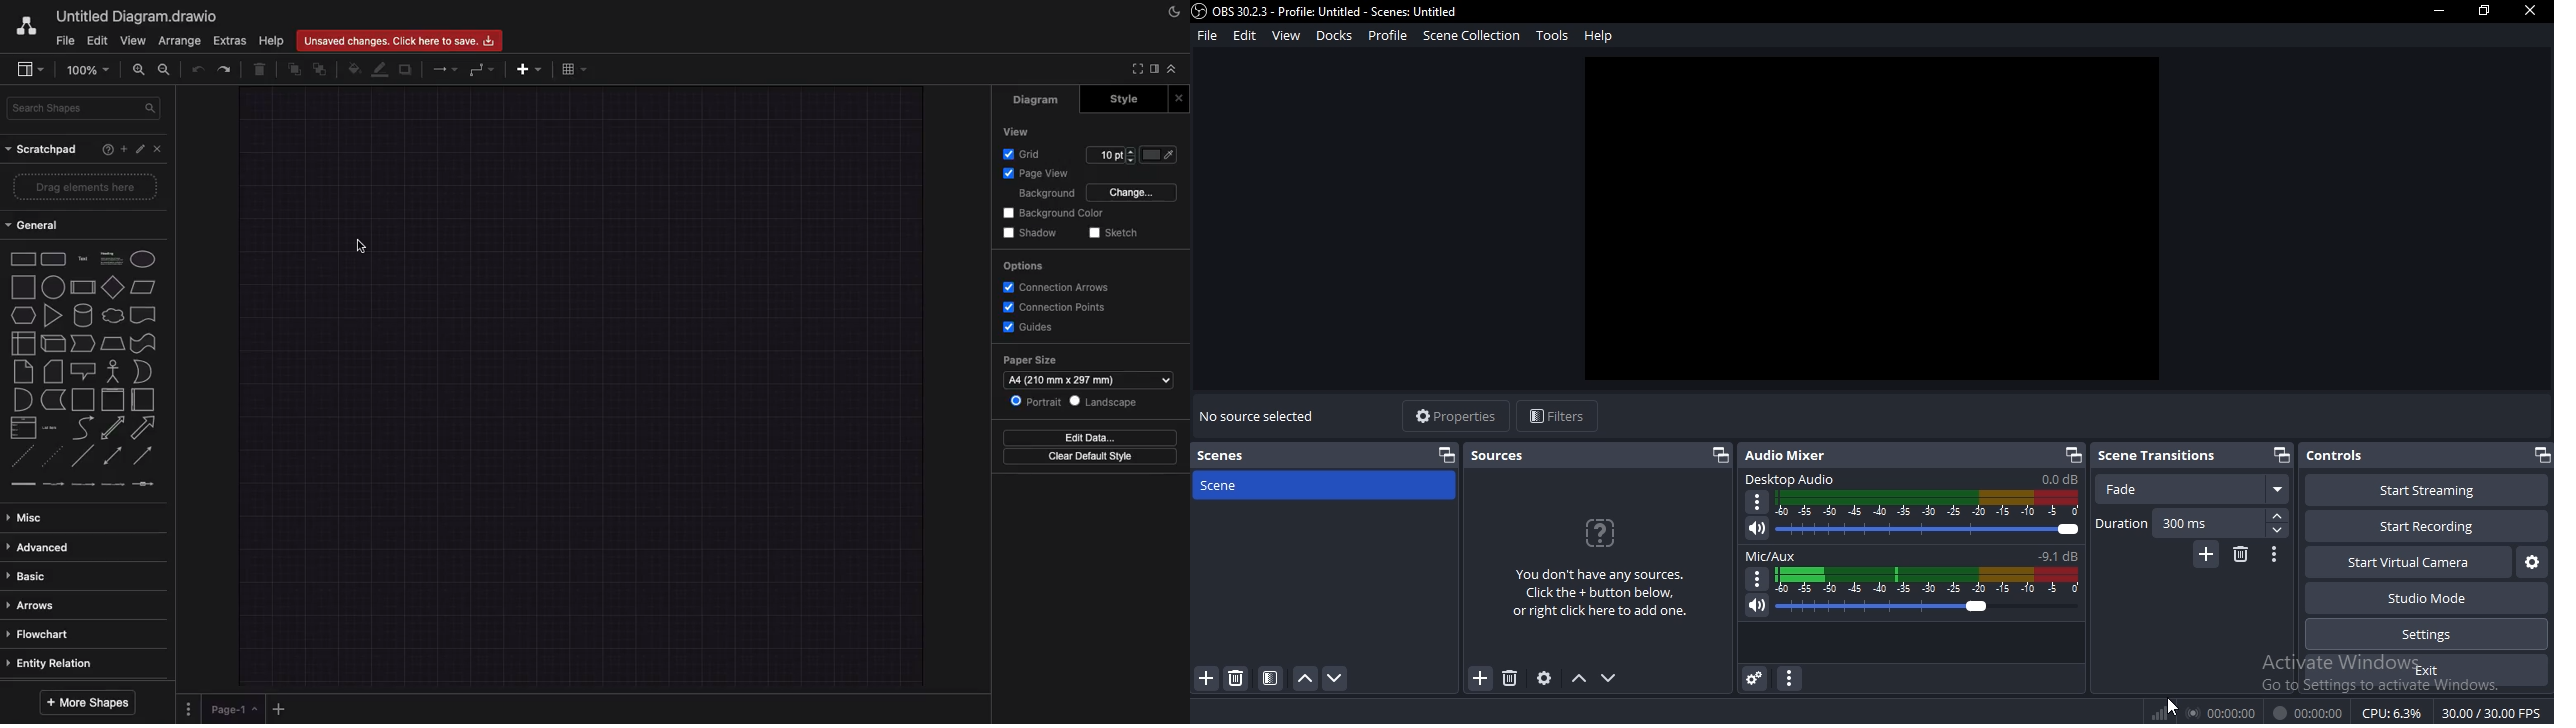  Describe the element at coordinates (1207, 679) in the screenshot. I see `add scene` at that location.